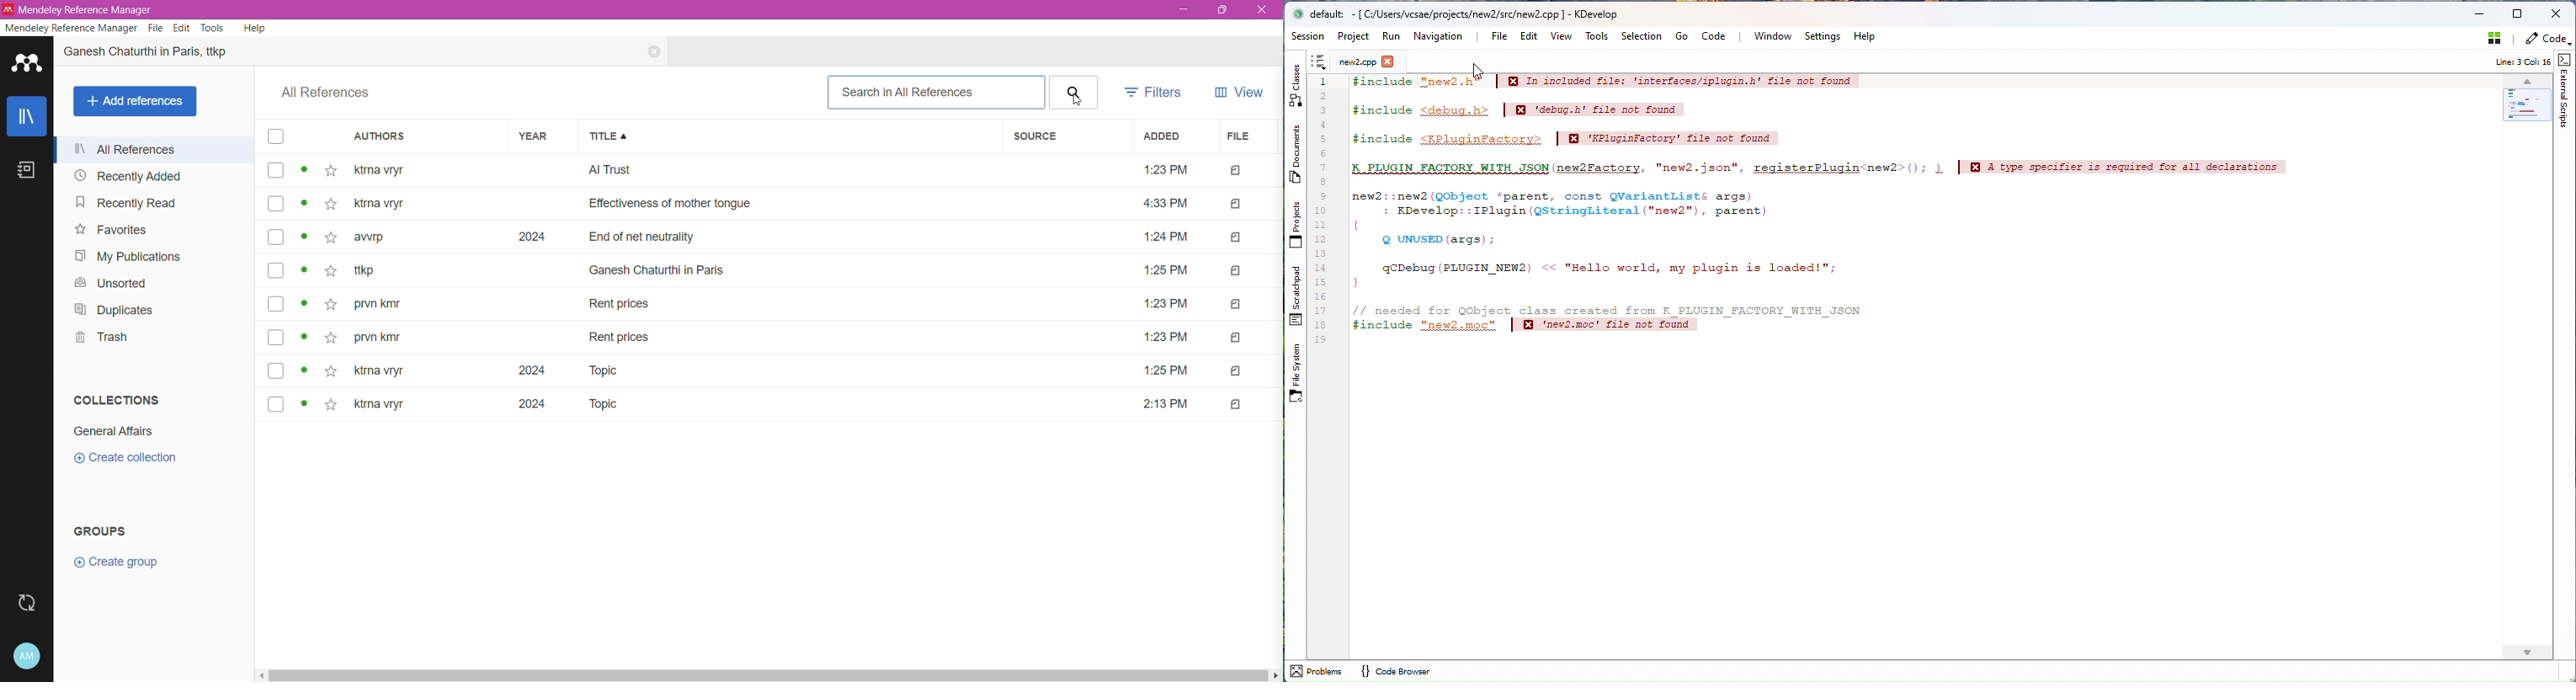 Image resolution: width=2576 pixels, height=700 pixels. I want to click on File, so click(155, 28).